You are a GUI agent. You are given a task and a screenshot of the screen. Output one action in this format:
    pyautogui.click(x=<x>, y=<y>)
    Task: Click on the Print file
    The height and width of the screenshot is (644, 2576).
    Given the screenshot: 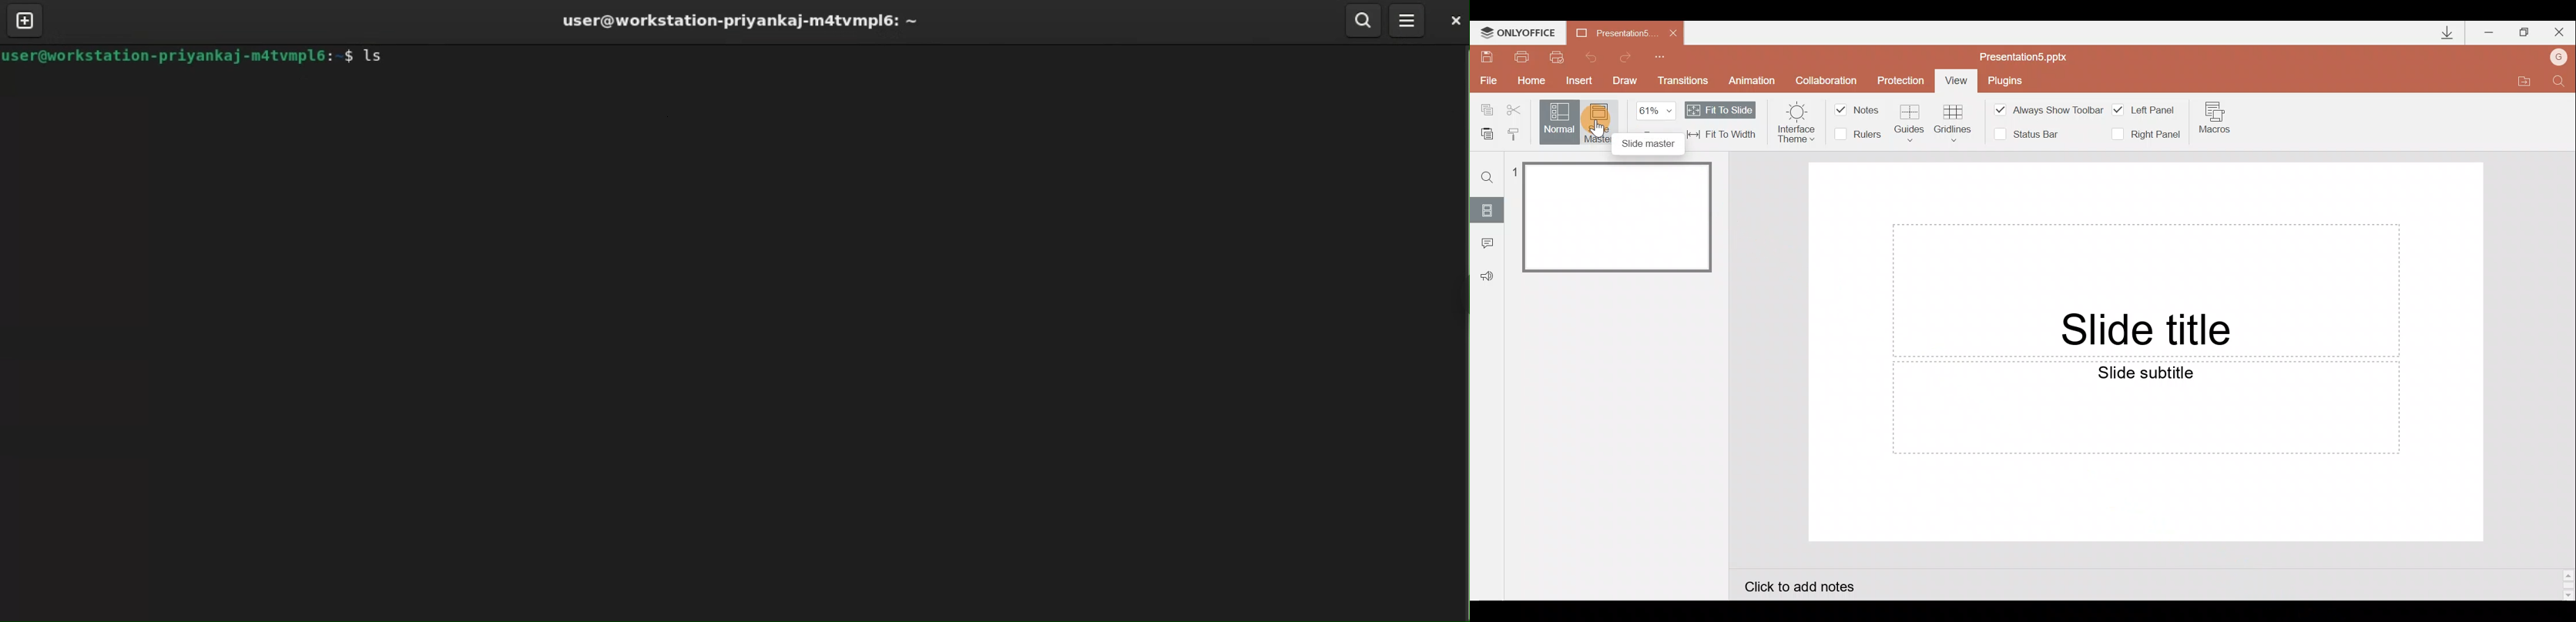 What is the action you would take?
    pyautogui.click(x=1522, y=56)
    